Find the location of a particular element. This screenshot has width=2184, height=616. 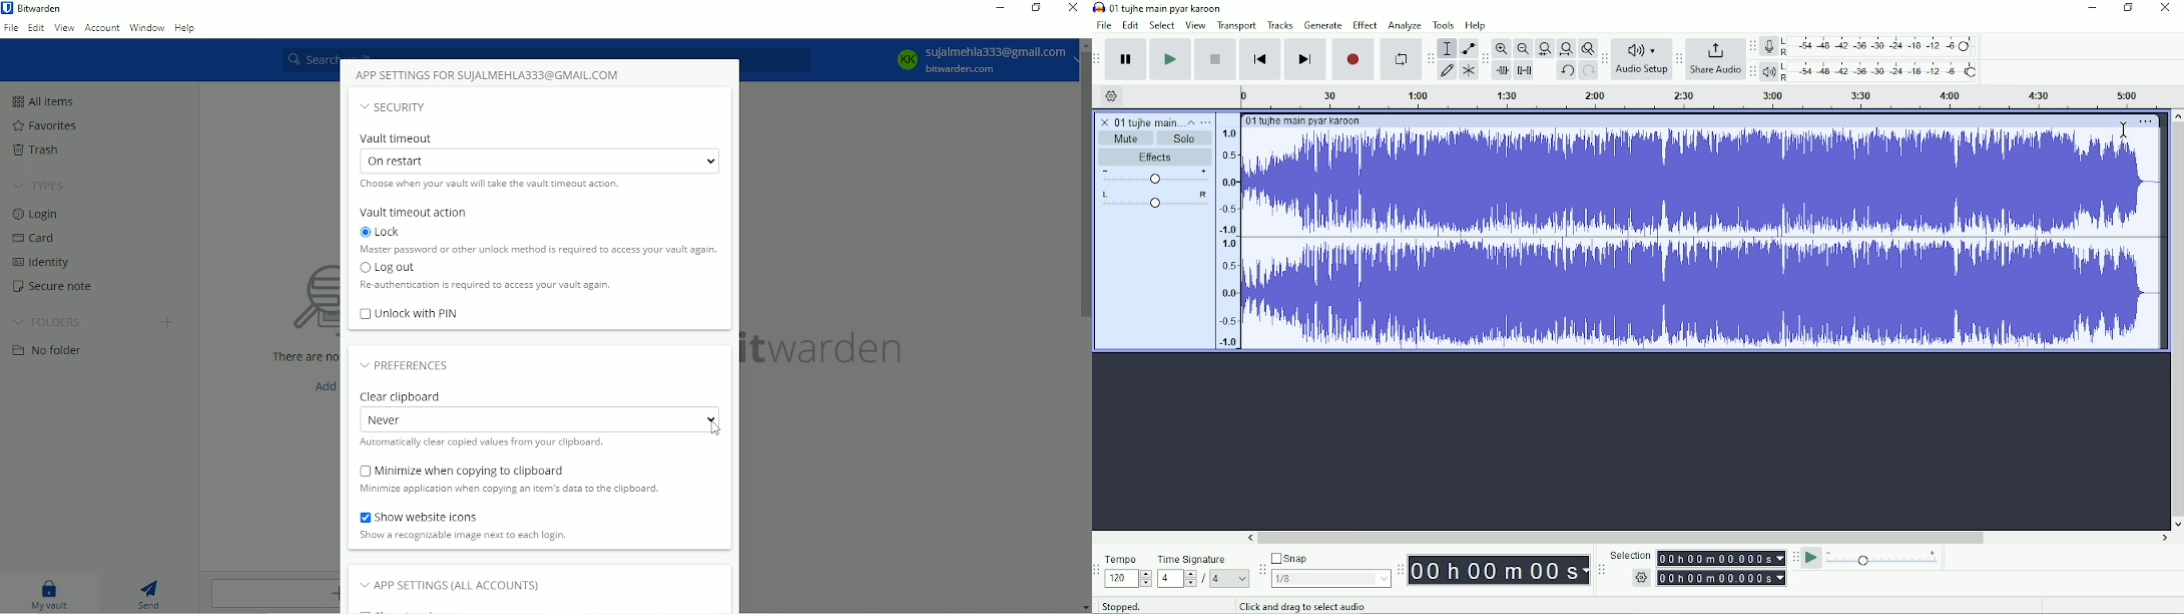

Audacity logo is located at coordinates (1099, 8).